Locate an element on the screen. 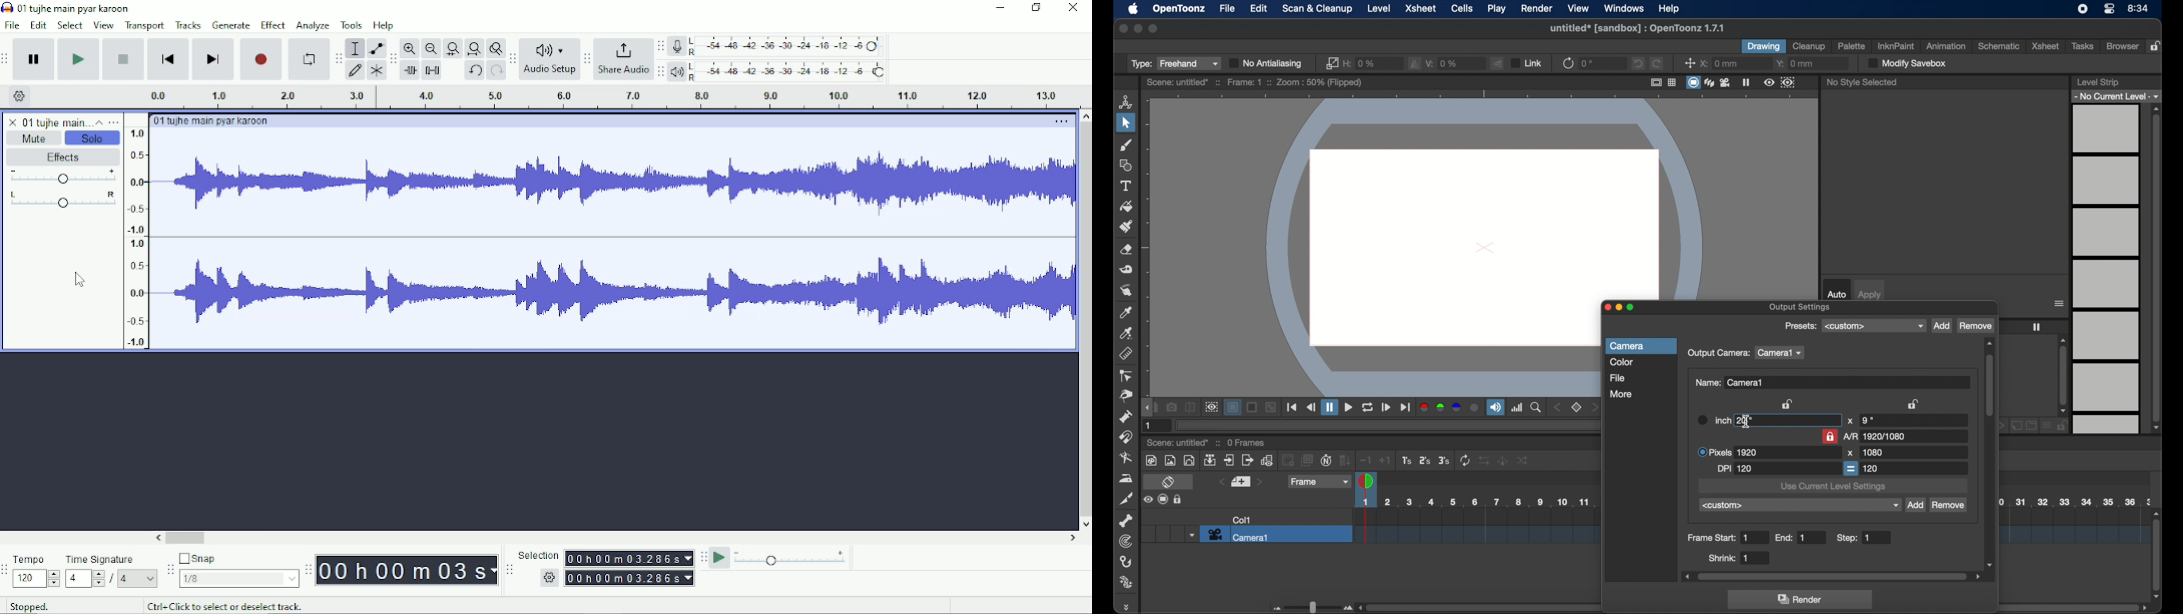 The image size is (2184, 616). Play-at-speed is located at coordinates (719, 559).